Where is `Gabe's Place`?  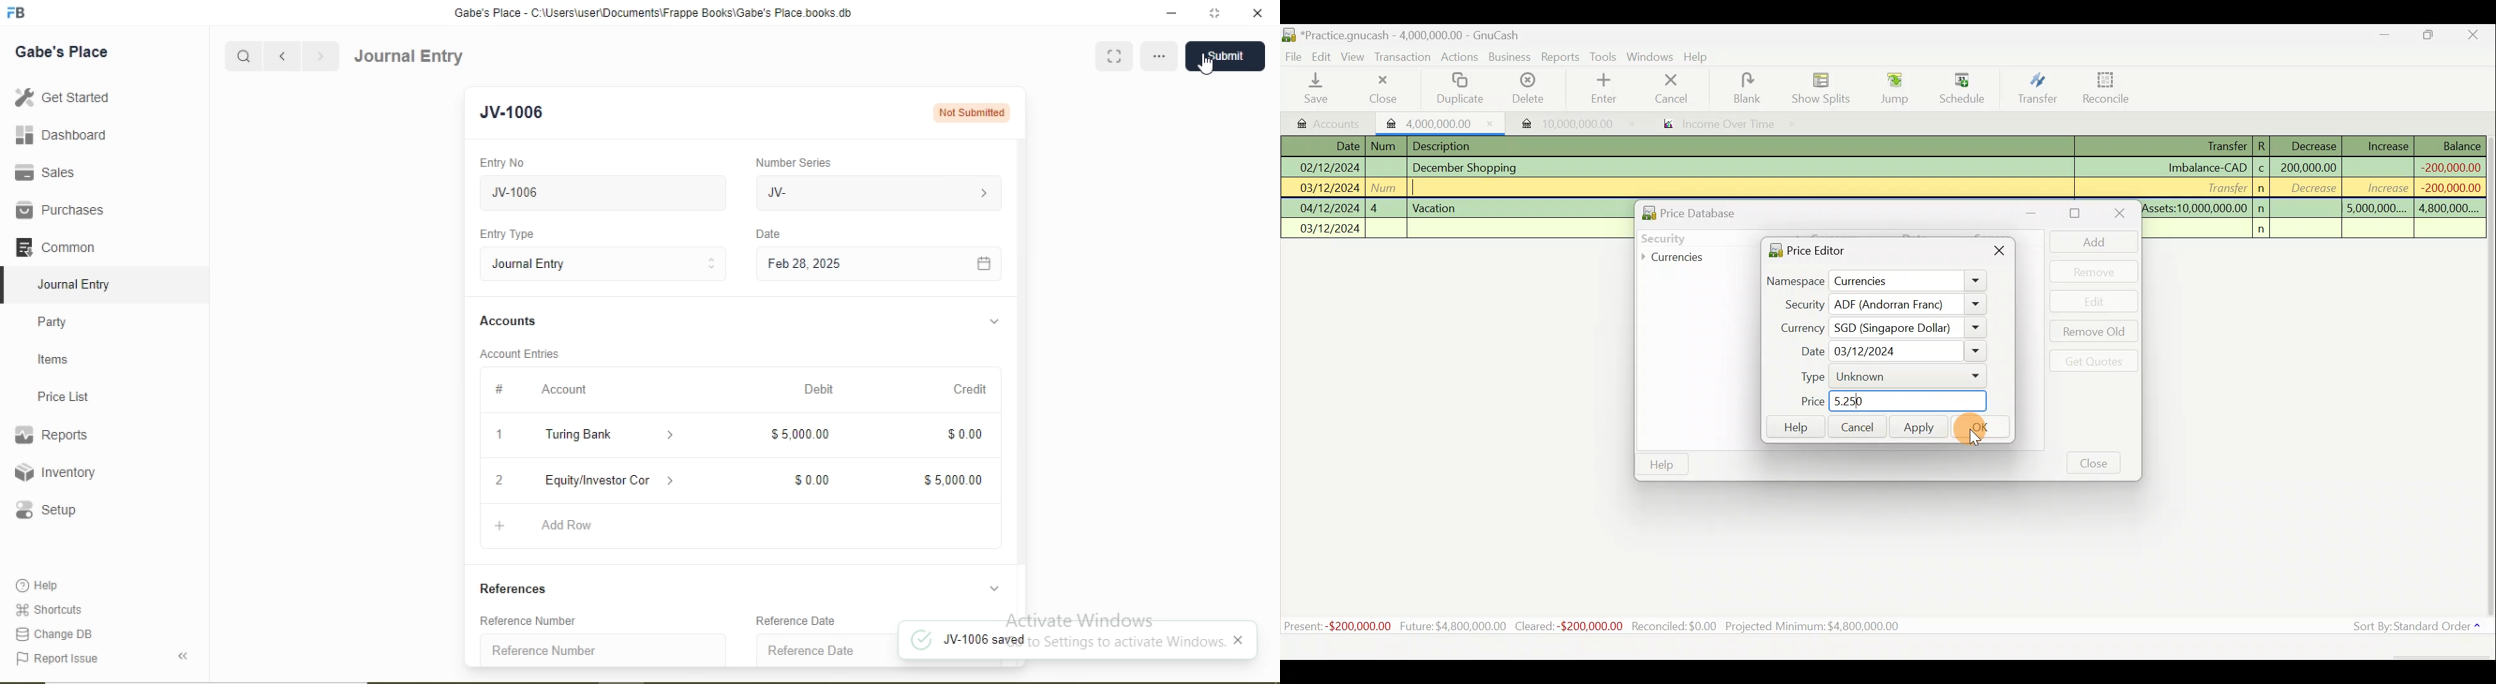
Gabe's Place is located at coordinates (62, 52).